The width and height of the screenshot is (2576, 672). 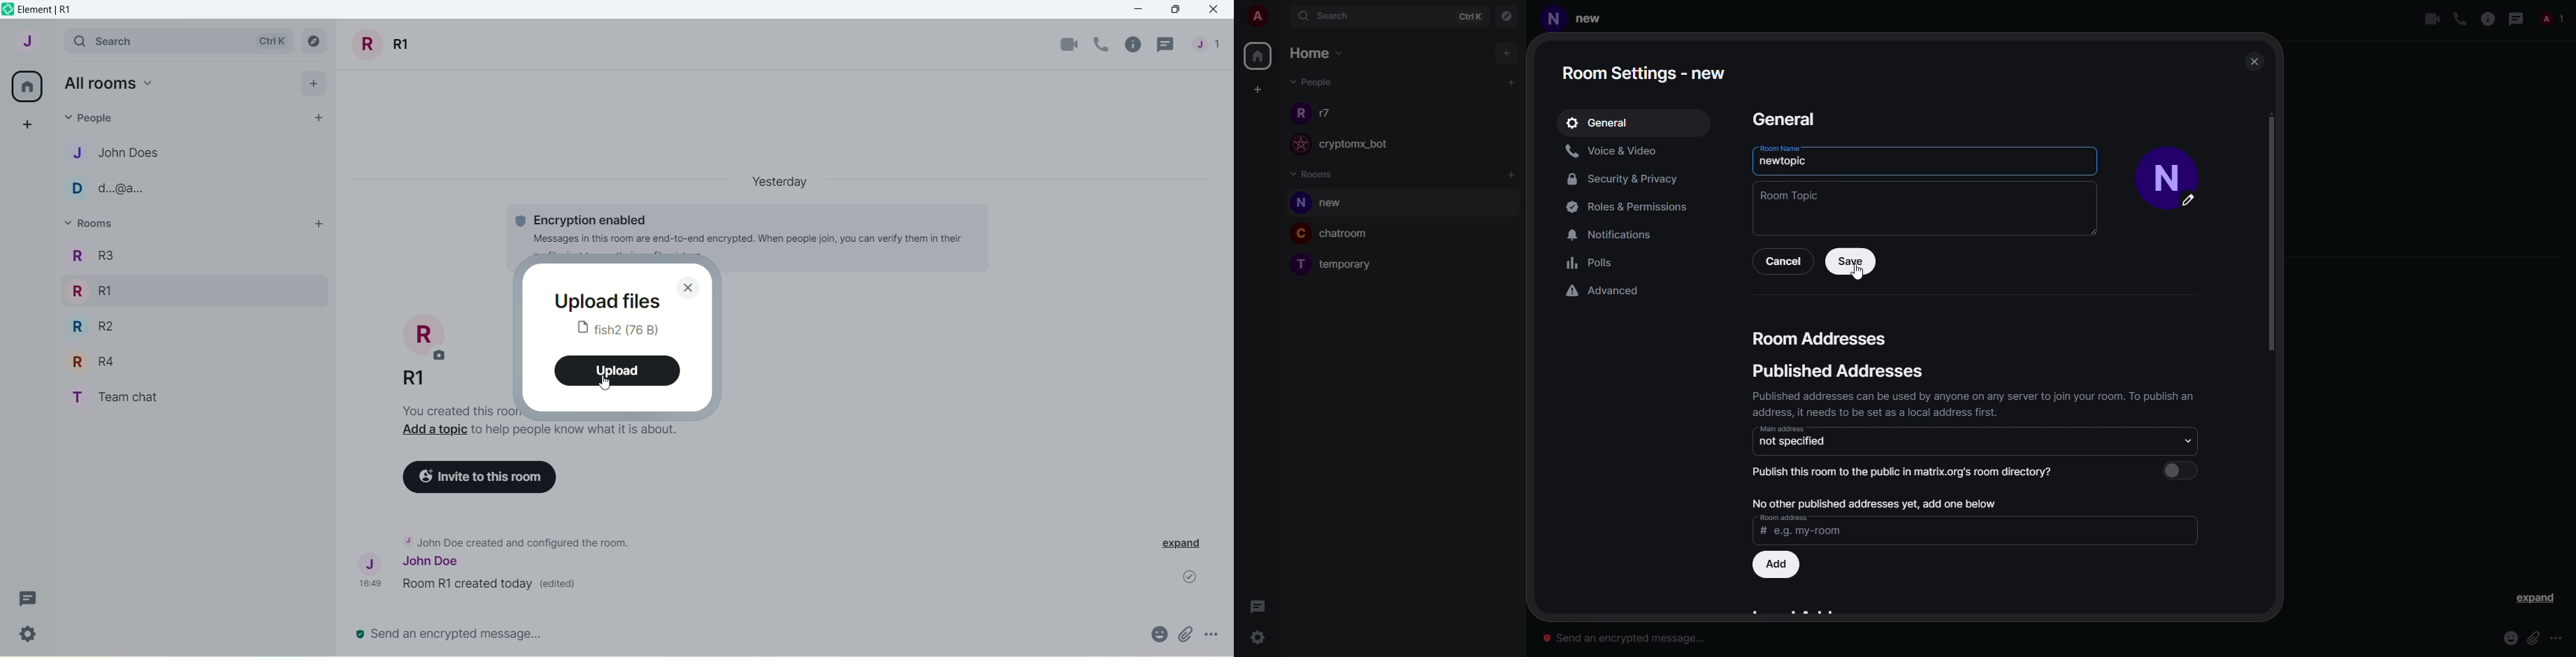 I want to click on room, so click(x=1351, y=266).